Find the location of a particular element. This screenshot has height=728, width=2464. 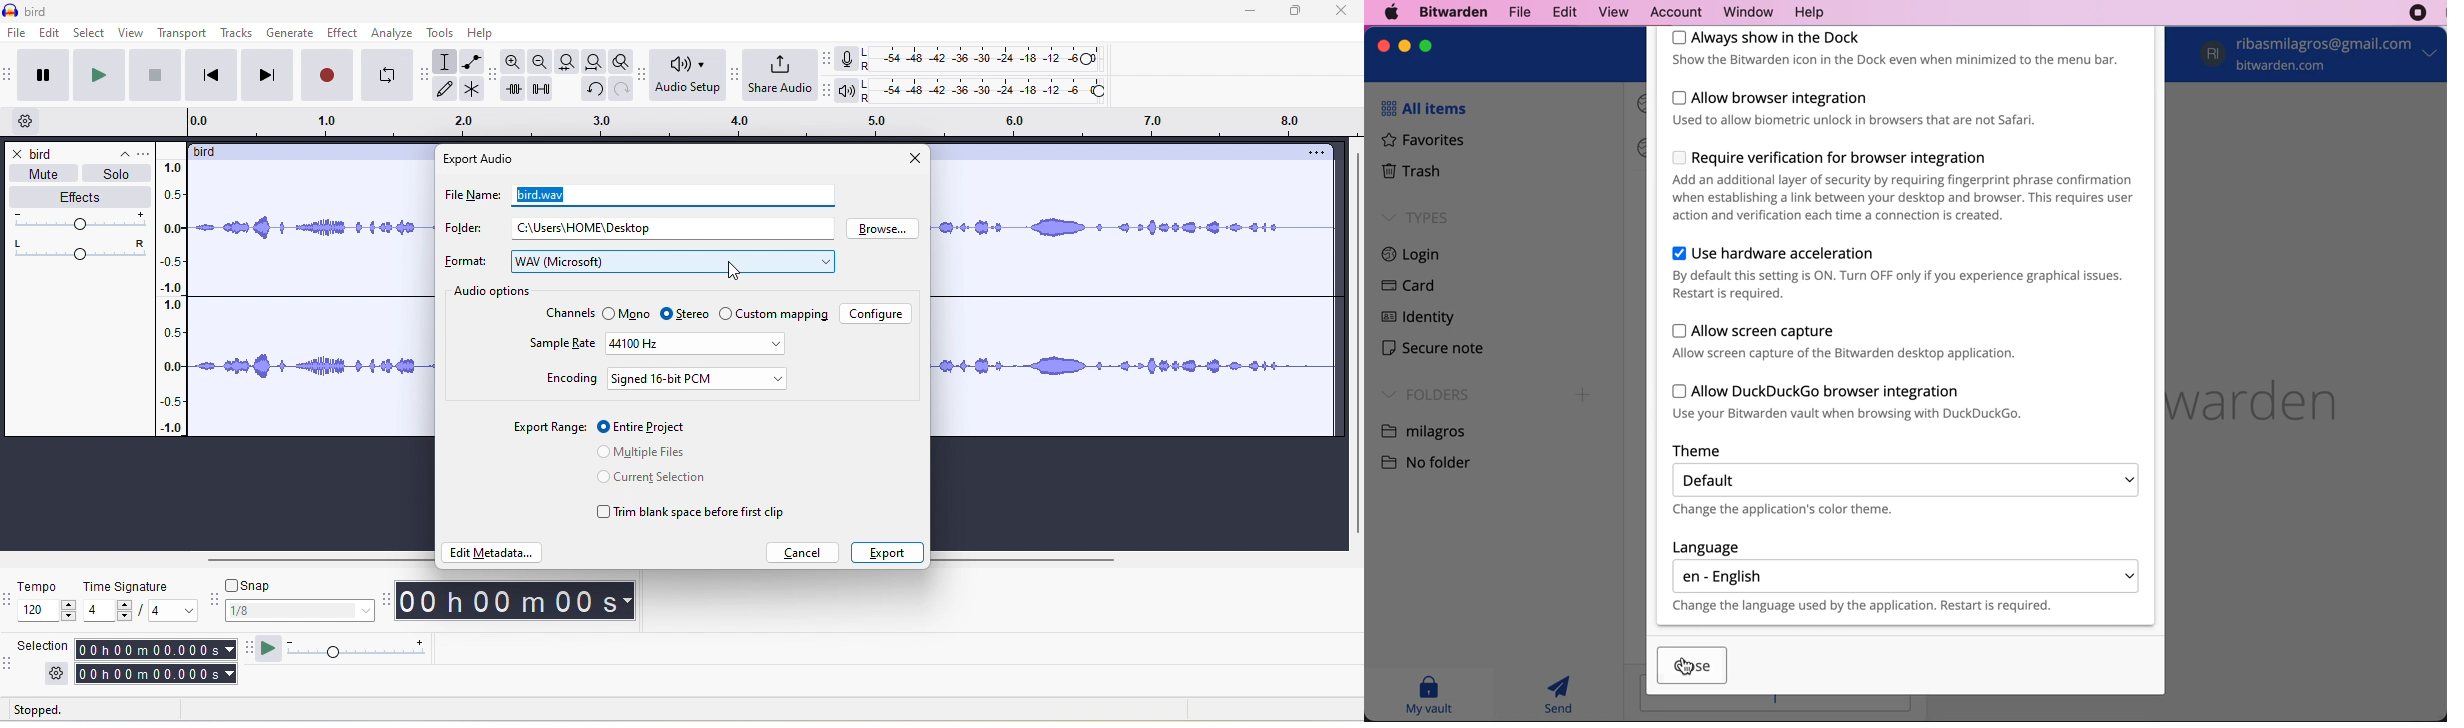

encoding is located at coordinates (571, 380).